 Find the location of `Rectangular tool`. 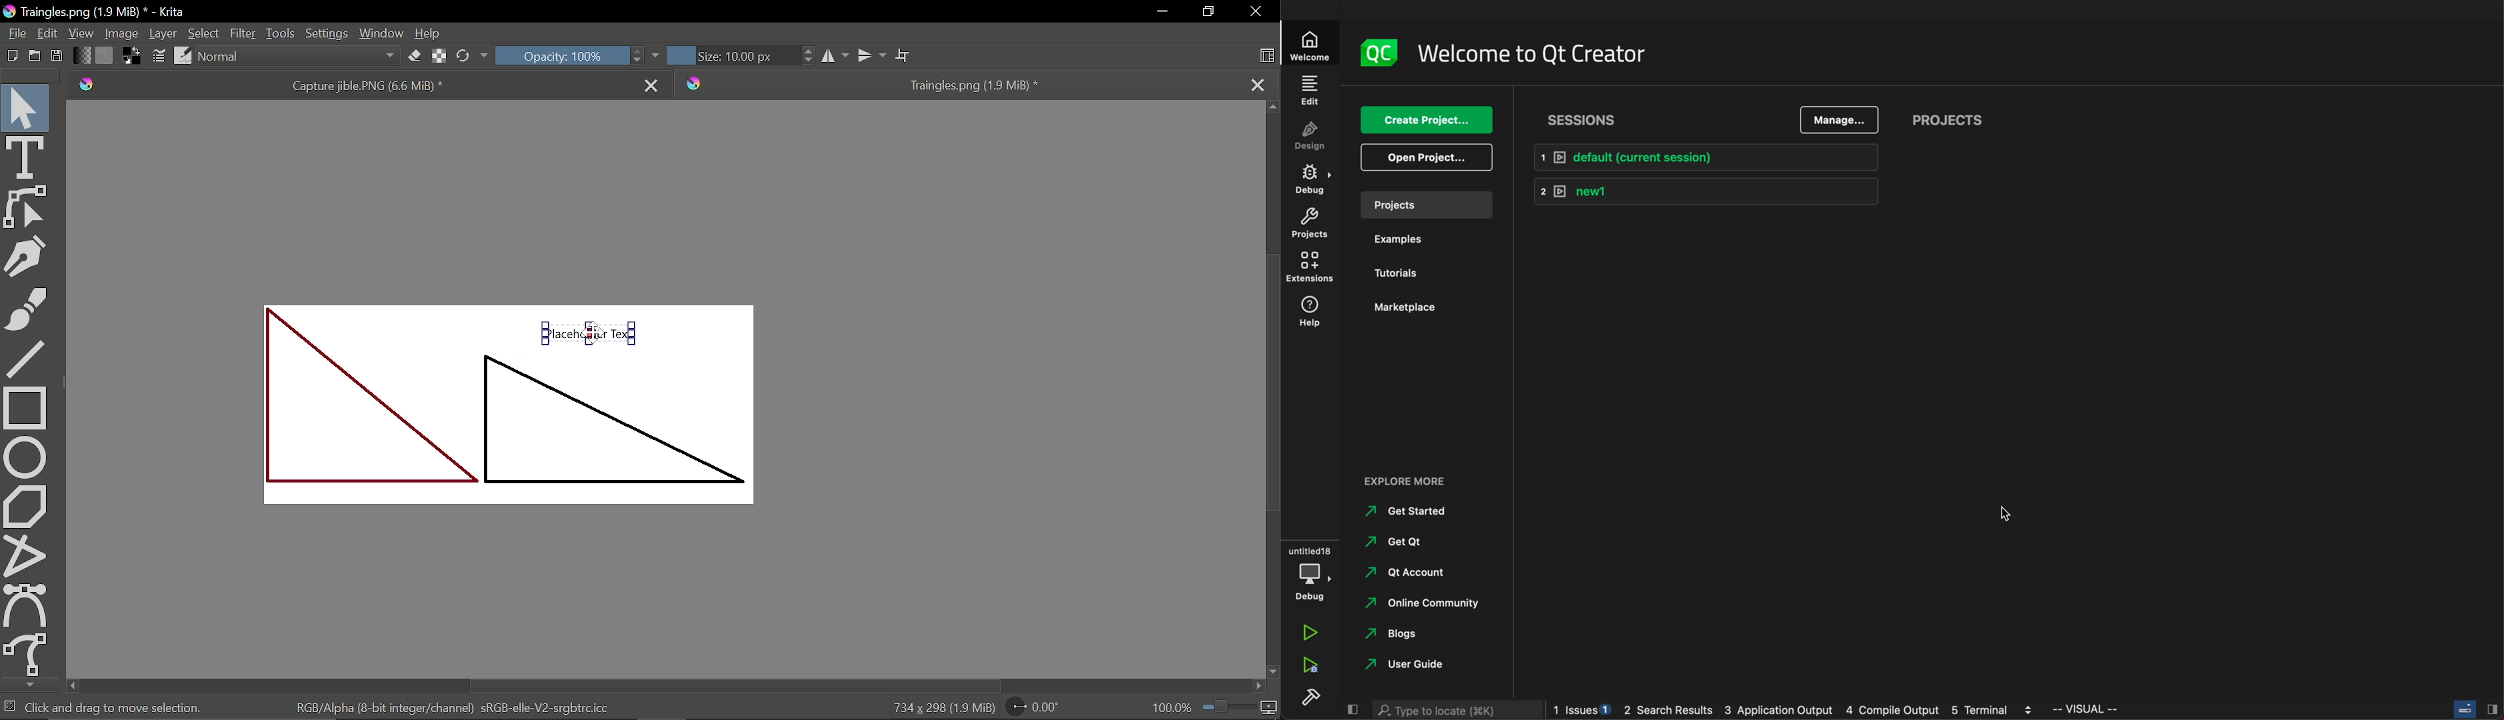

Rectangular tool is located at coordinates (26, 407).